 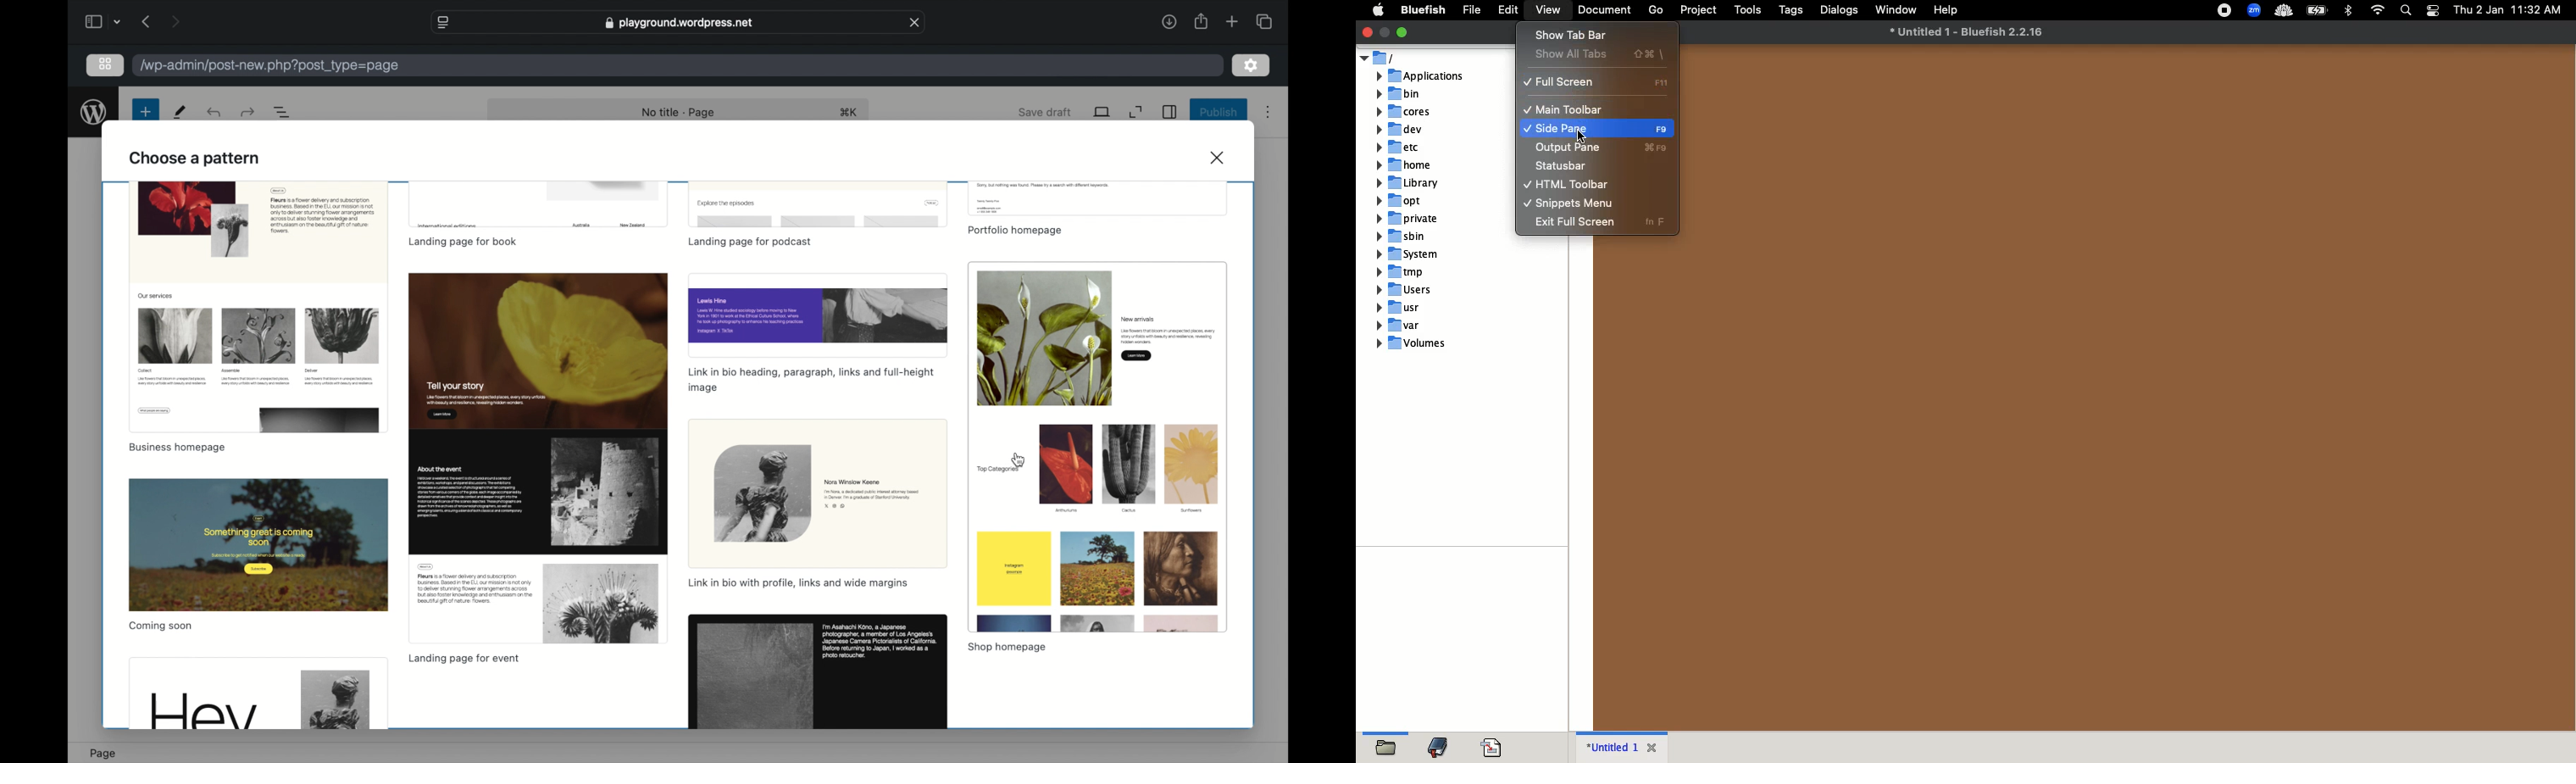 What do you see at coordinates (1550, 8) in the screenshot?
I see `view` at bounding box center [1550, 8].